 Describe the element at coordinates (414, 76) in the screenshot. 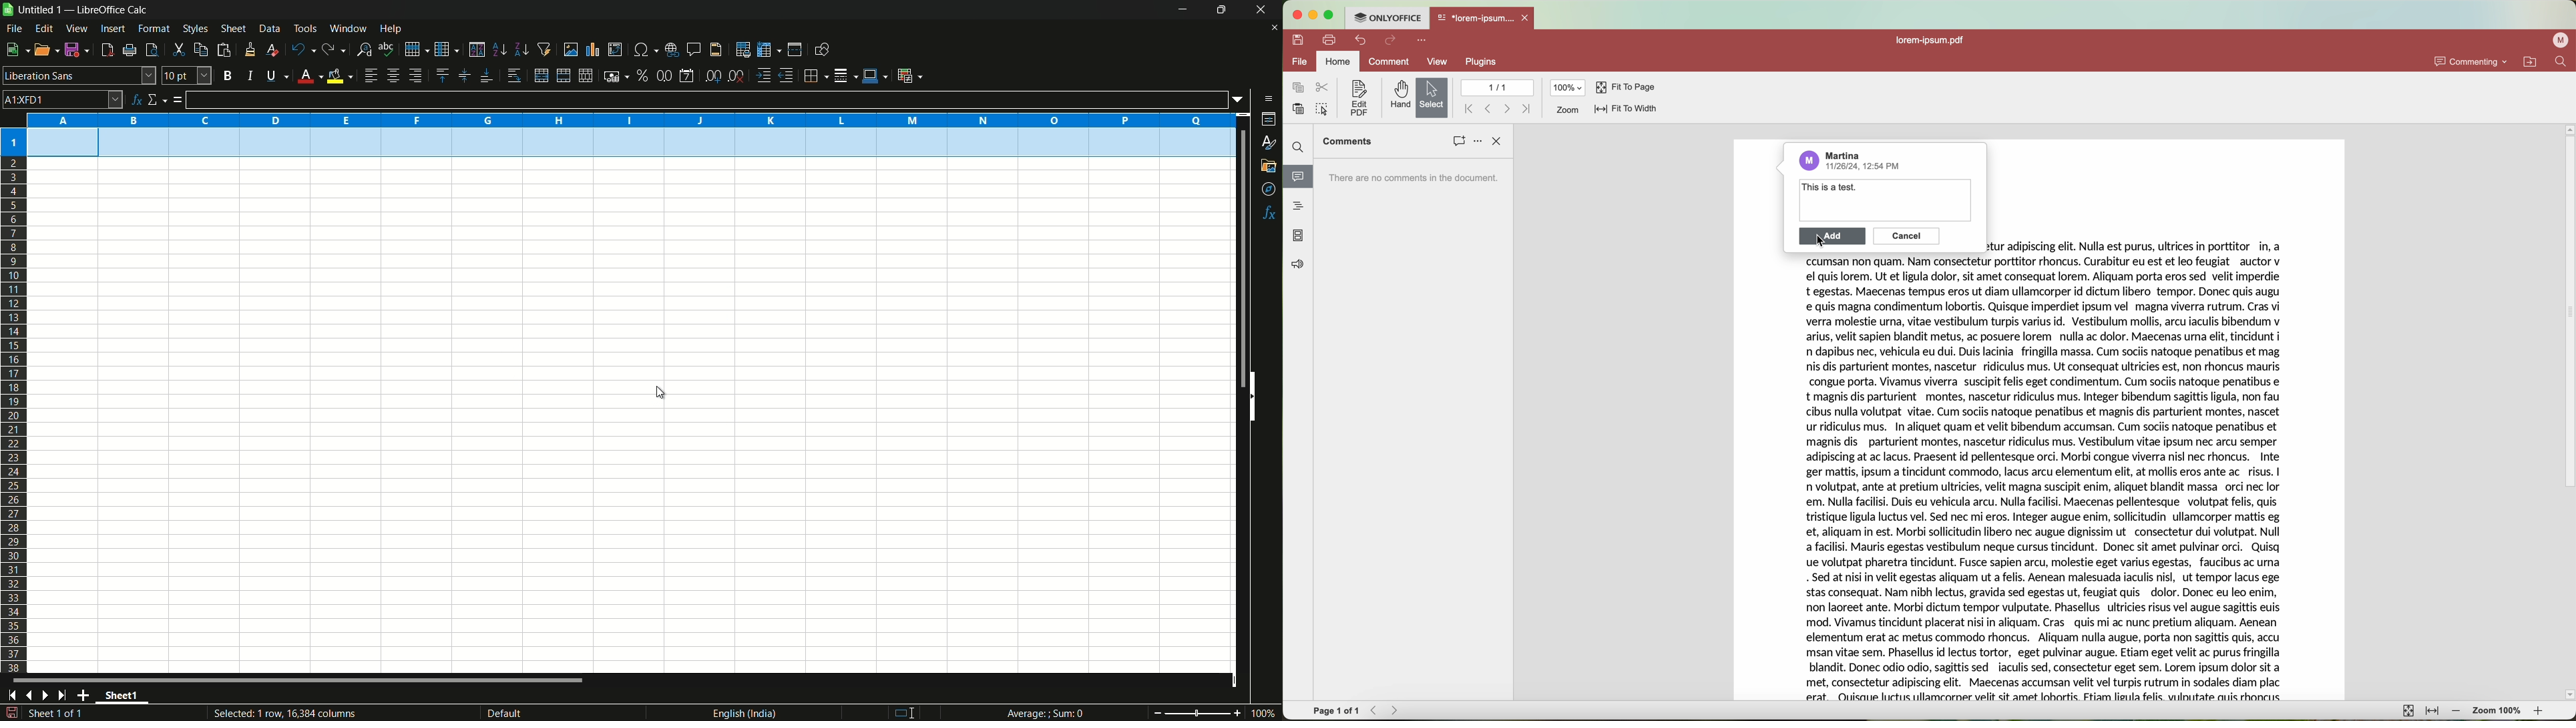

I see `align right` at that location.